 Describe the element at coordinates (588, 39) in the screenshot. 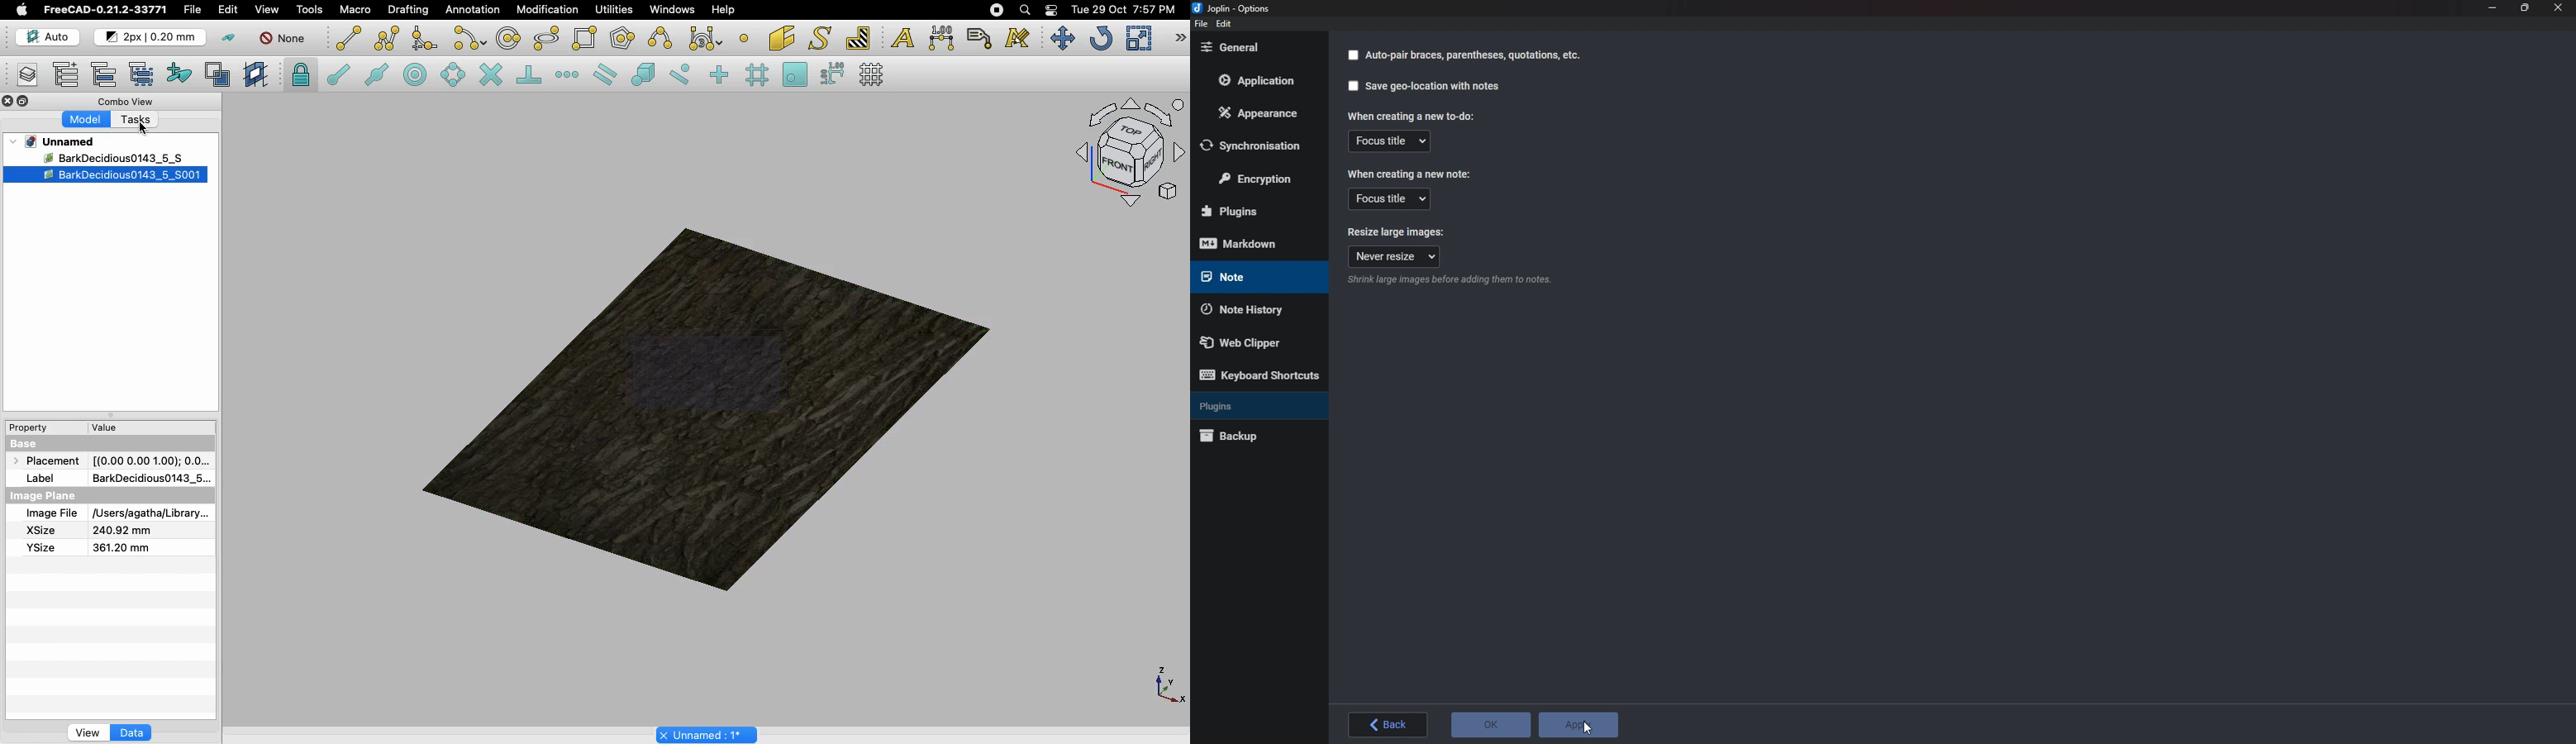

I see `Rectangle` at that location.